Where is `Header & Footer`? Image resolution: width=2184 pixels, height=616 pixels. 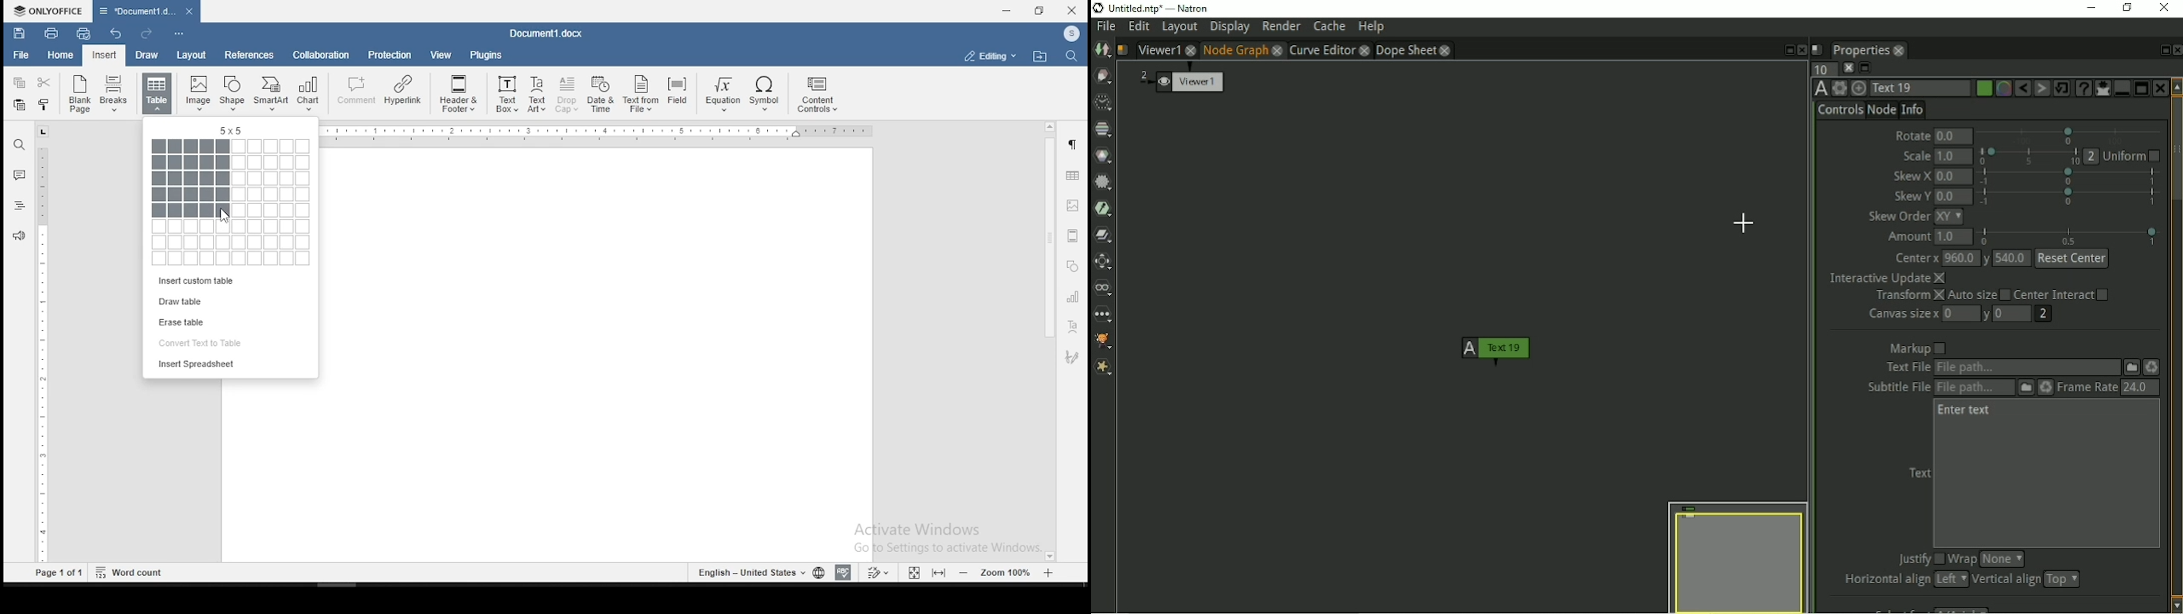 Header & Footer is located at coordinates (458, 94).